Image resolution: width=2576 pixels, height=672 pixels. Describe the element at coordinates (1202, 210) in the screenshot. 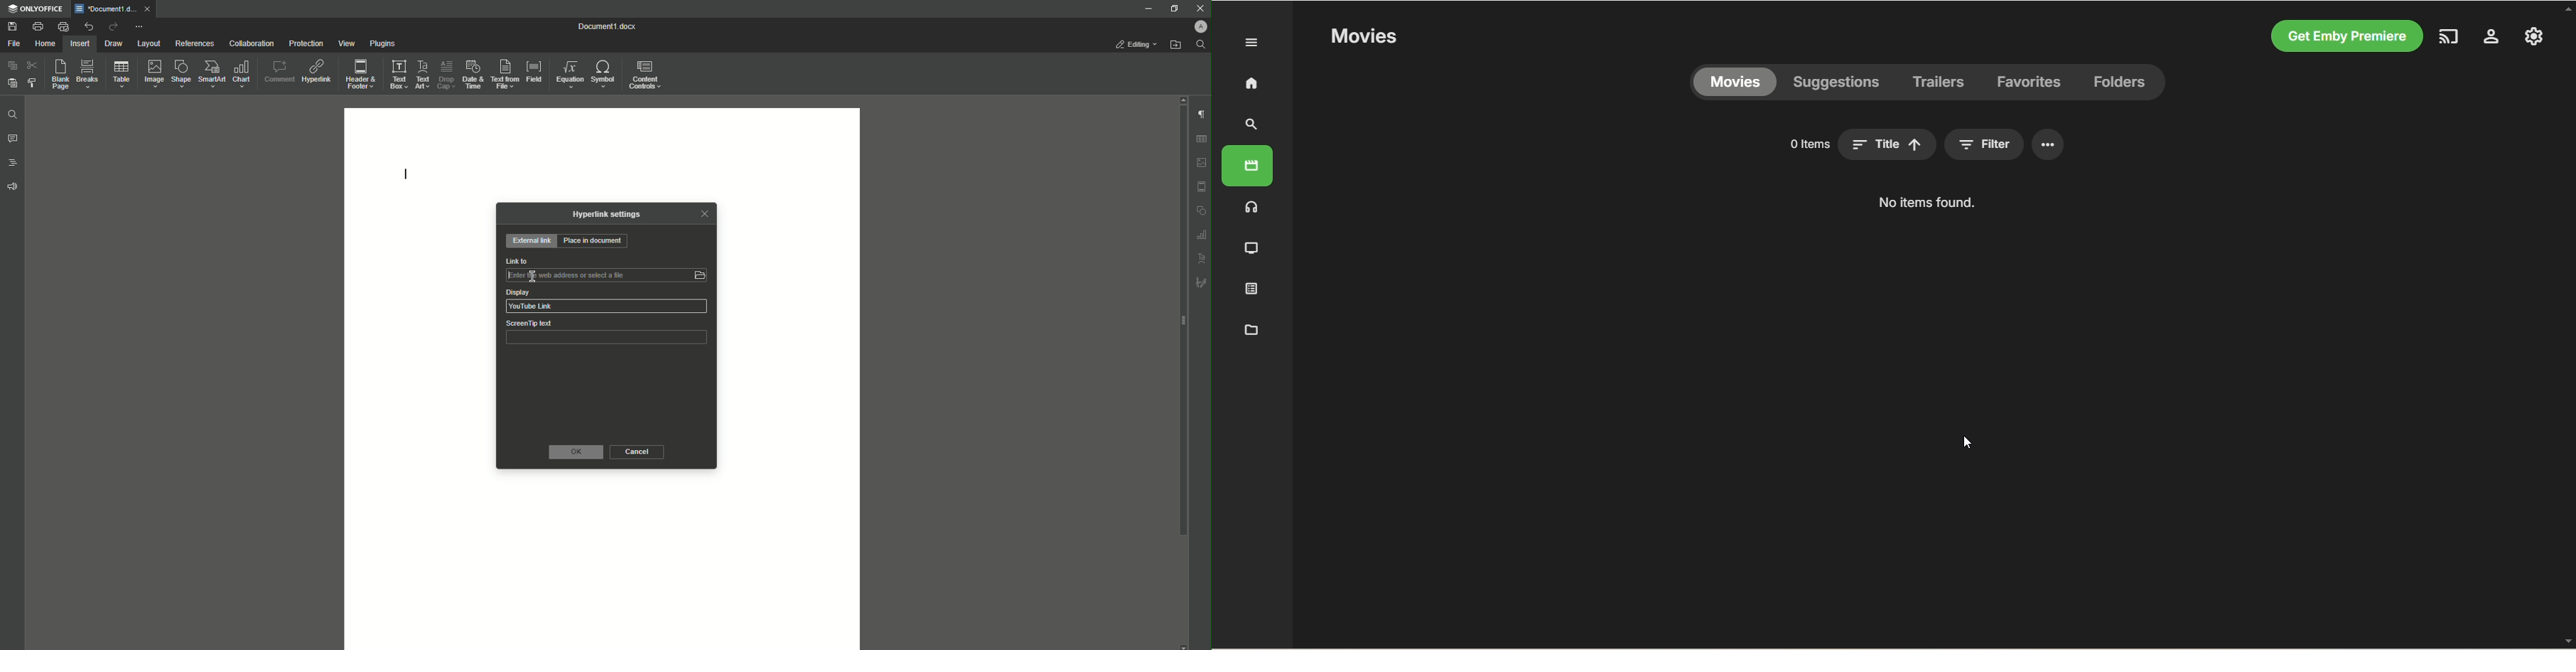

I see `shape settings` at that location.